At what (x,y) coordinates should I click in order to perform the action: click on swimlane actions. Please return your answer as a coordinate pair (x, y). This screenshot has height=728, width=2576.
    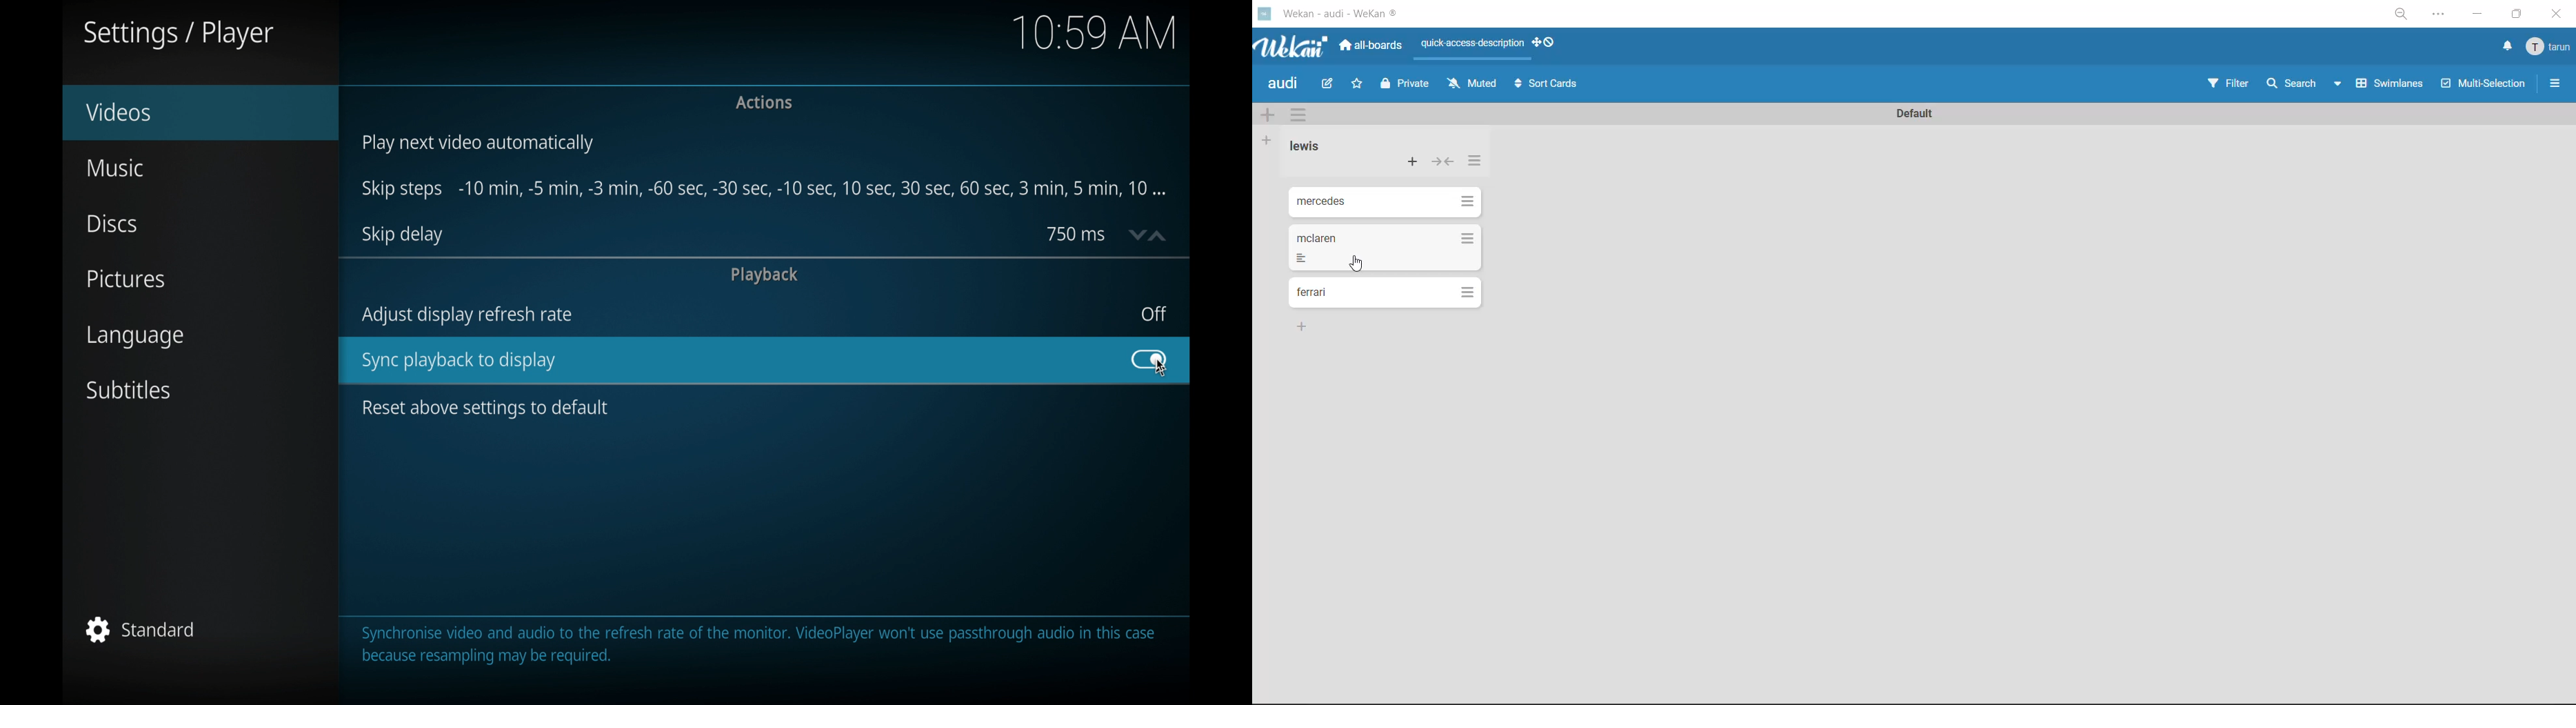
    Looking at the image, I should click on (1302, 116).